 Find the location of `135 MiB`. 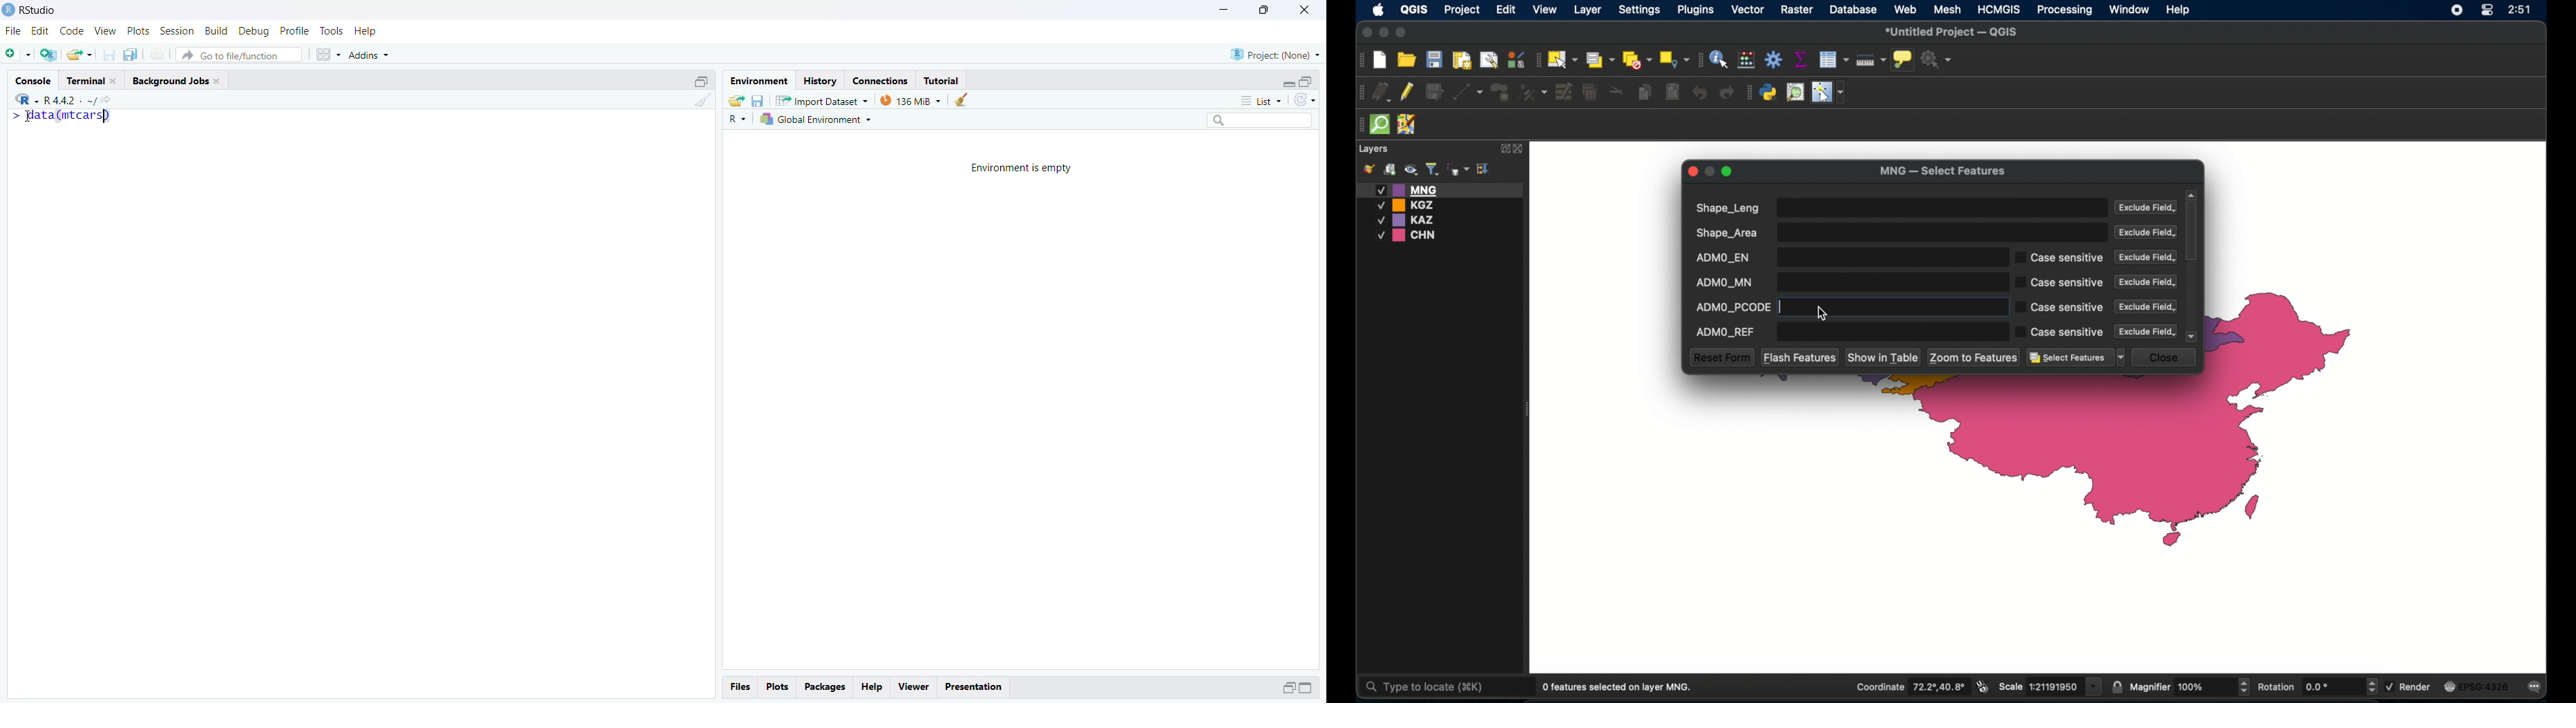

135 MiB is located at coordinates (910, 100).